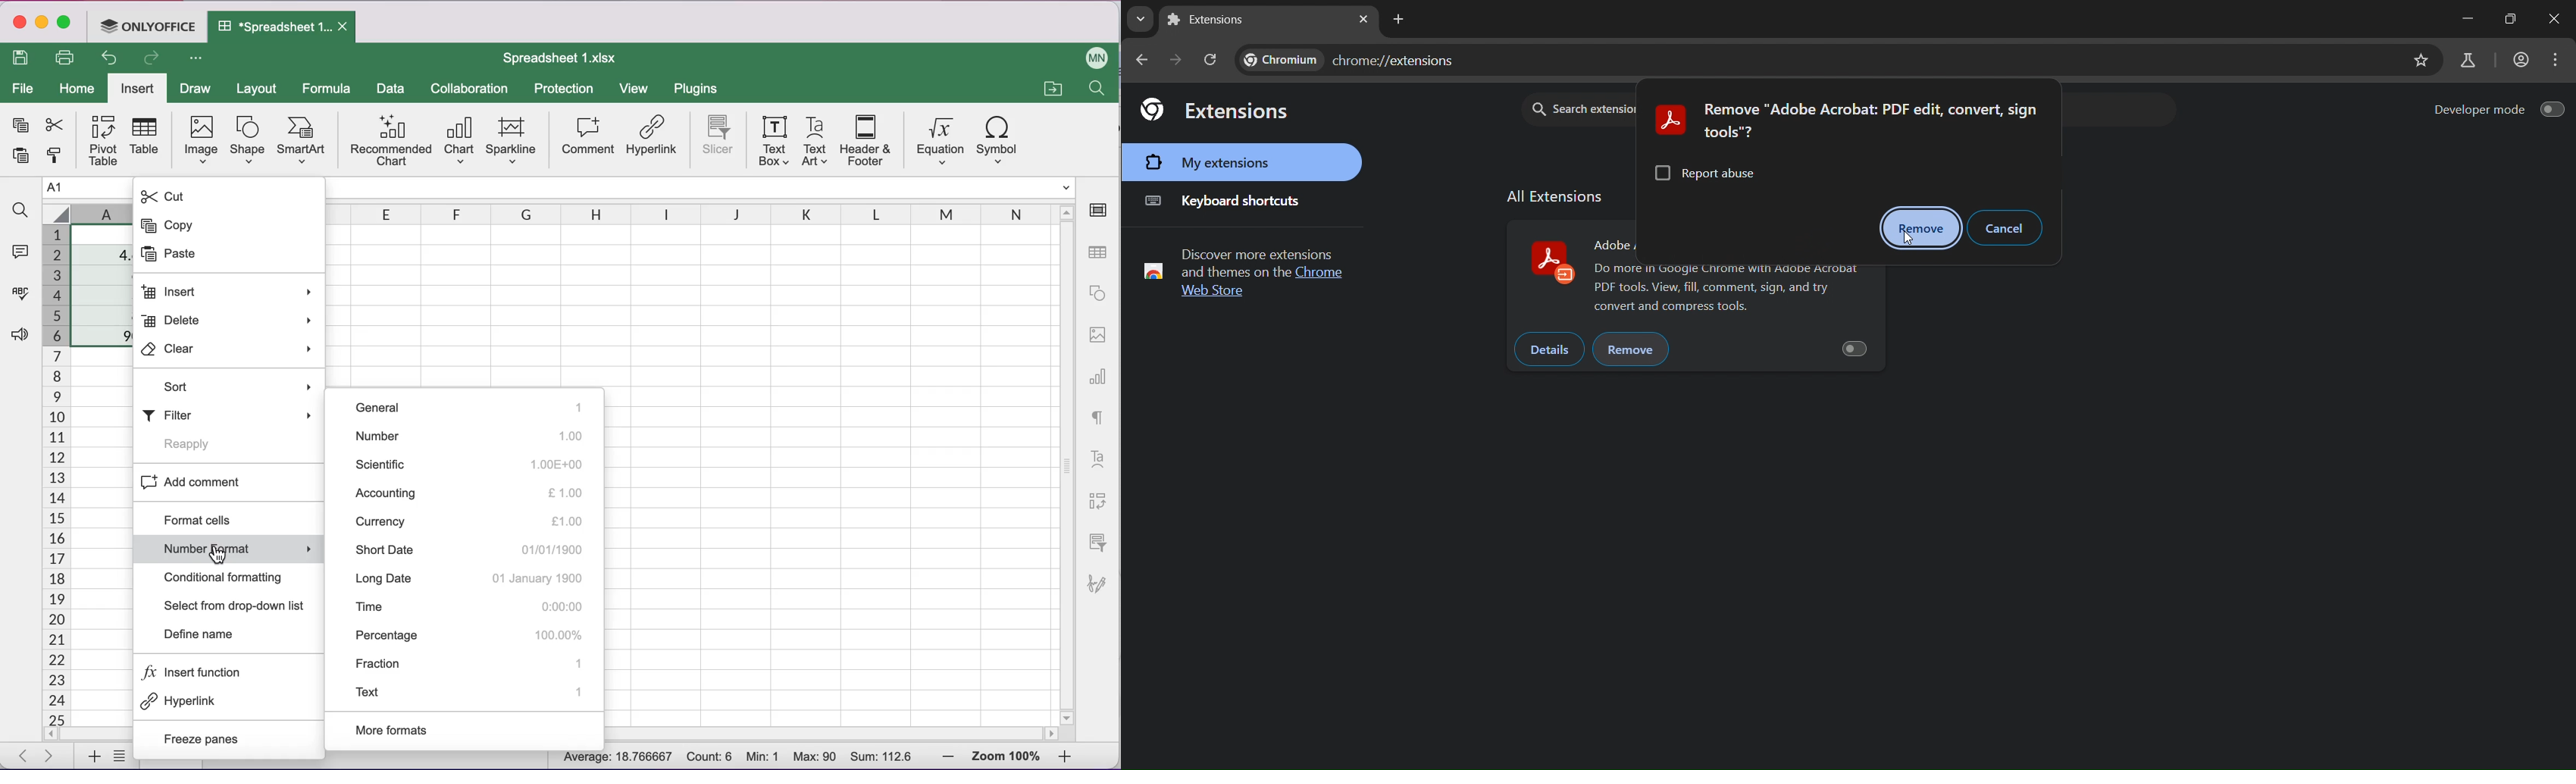 The width and height of the screenshot is (2576, 784). Describe the element at coordinates (19, 333) in the screenshot. I see `feedback and support` at that location.